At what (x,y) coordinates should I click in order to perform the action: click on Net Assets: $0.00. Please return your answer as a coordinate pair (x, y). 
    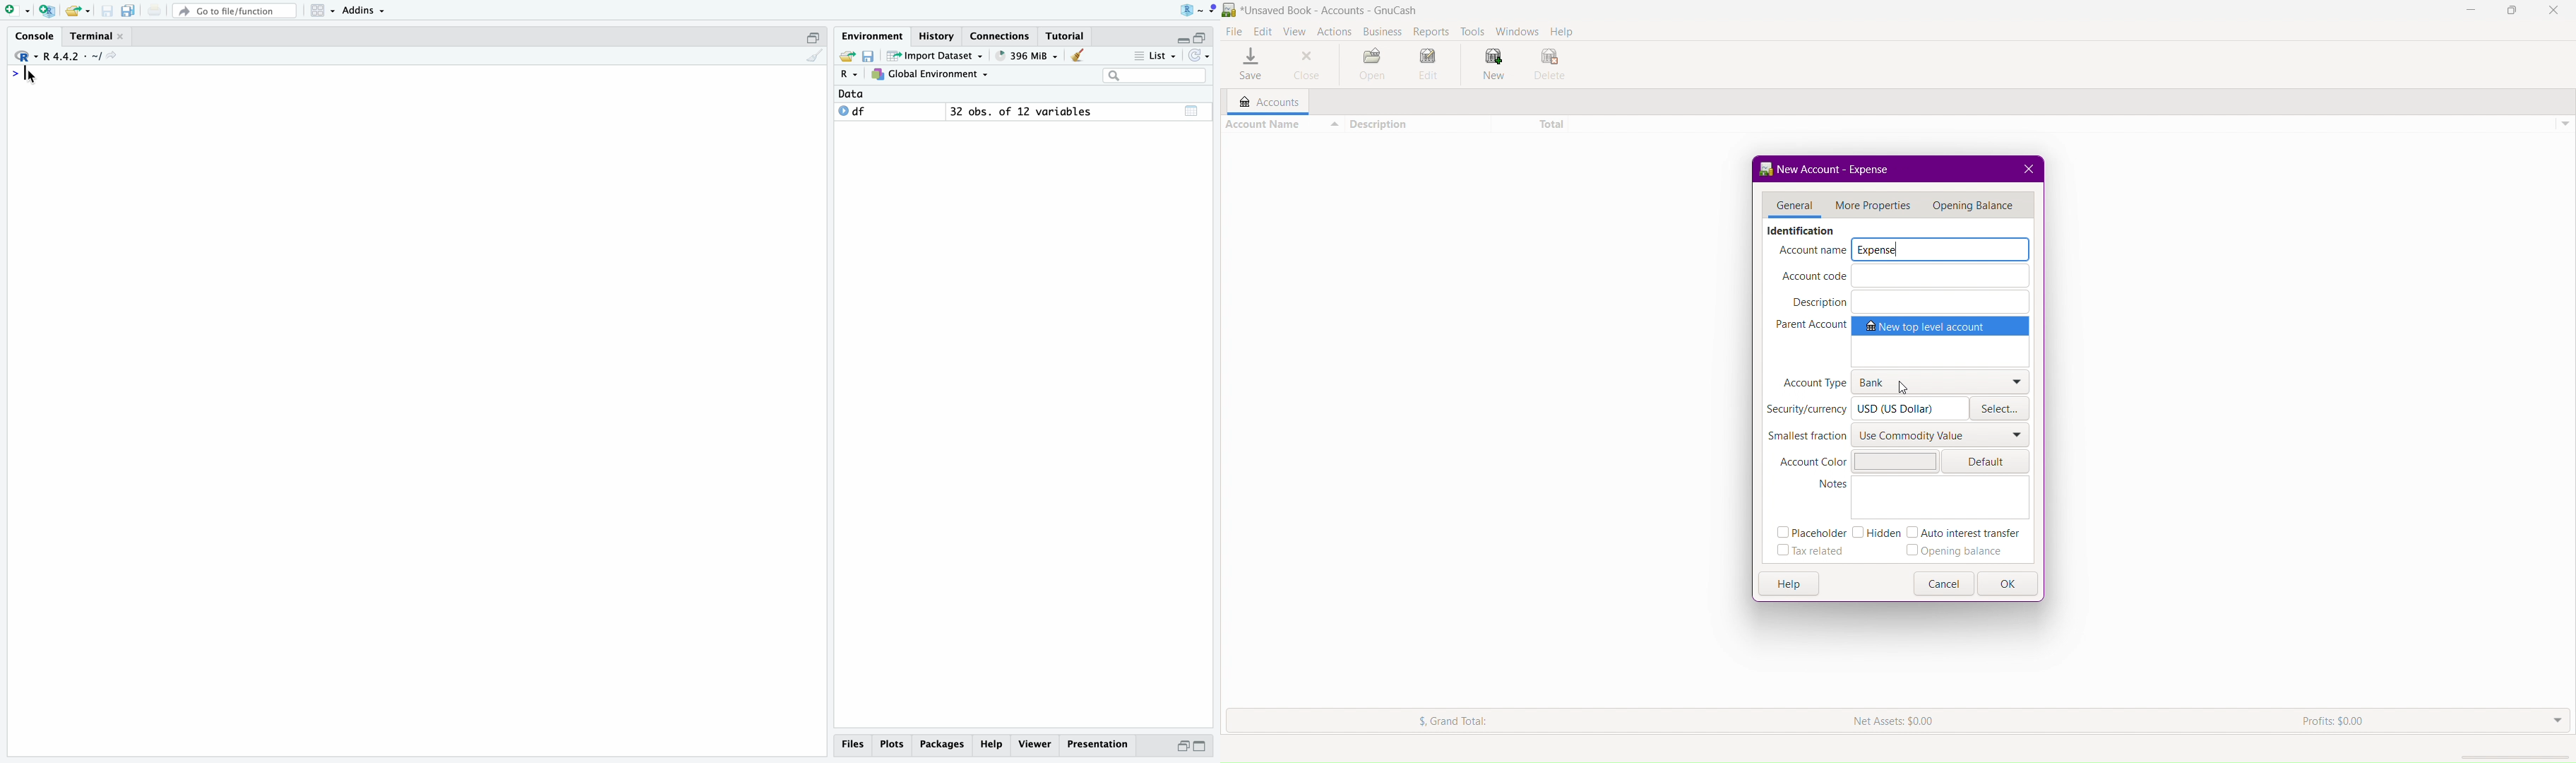
    Looking at the image, I should click on (1896, 721).